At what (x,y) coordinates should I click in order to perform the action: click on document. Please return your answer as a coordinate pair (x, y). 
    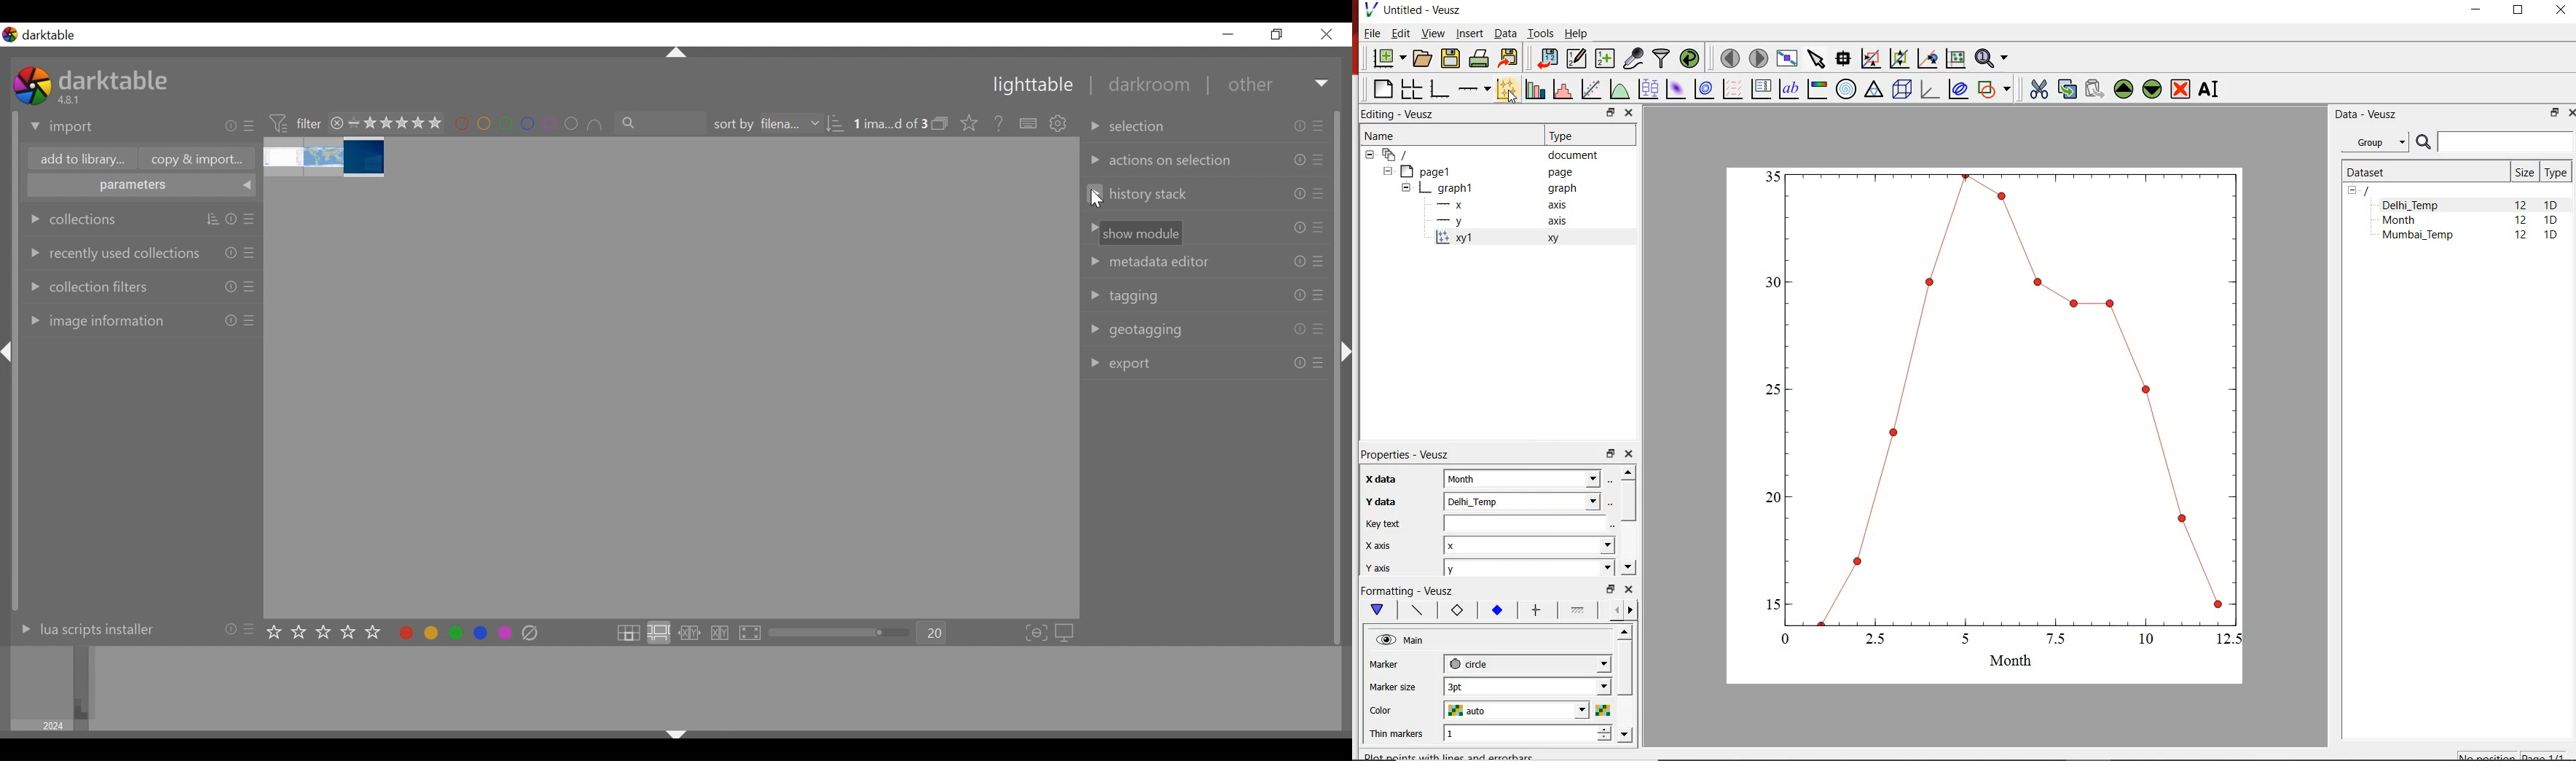
    Looking at the image, I should click on (1485, 154).